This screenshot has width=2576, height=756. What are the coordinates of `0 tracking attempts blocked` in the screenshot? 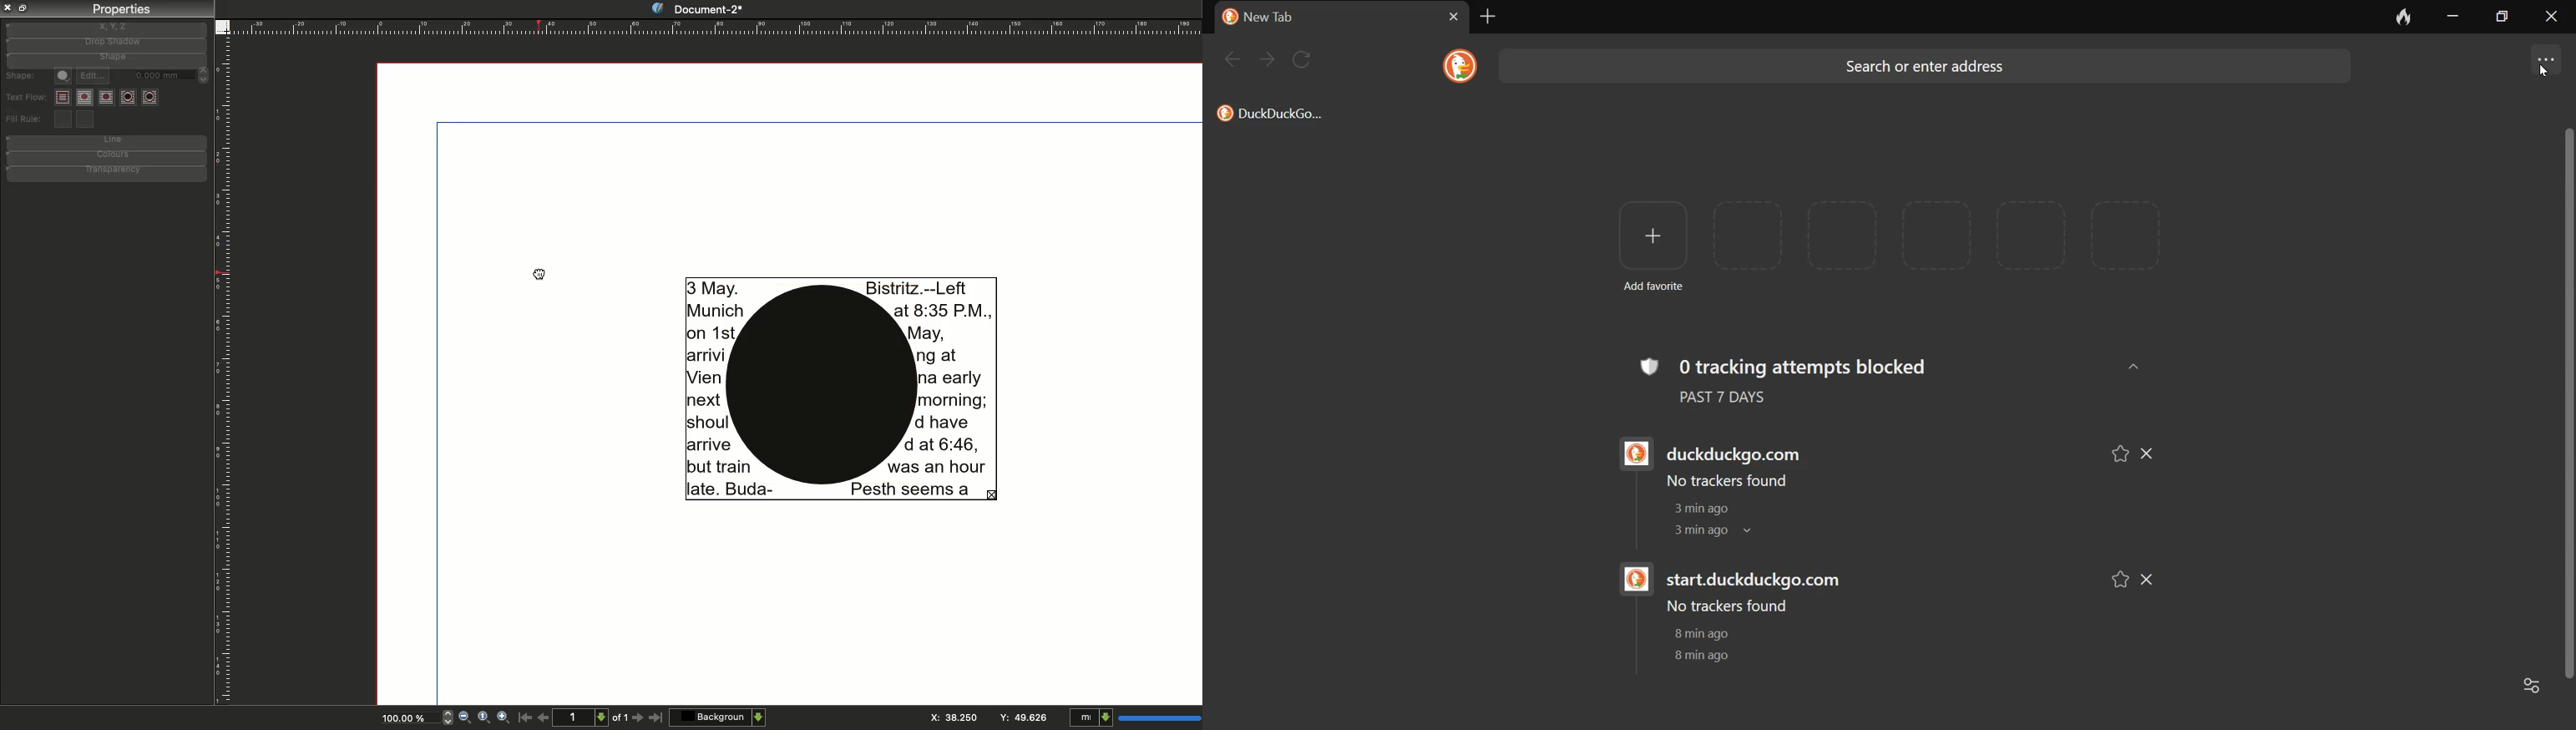 It's located at (1823, 364).